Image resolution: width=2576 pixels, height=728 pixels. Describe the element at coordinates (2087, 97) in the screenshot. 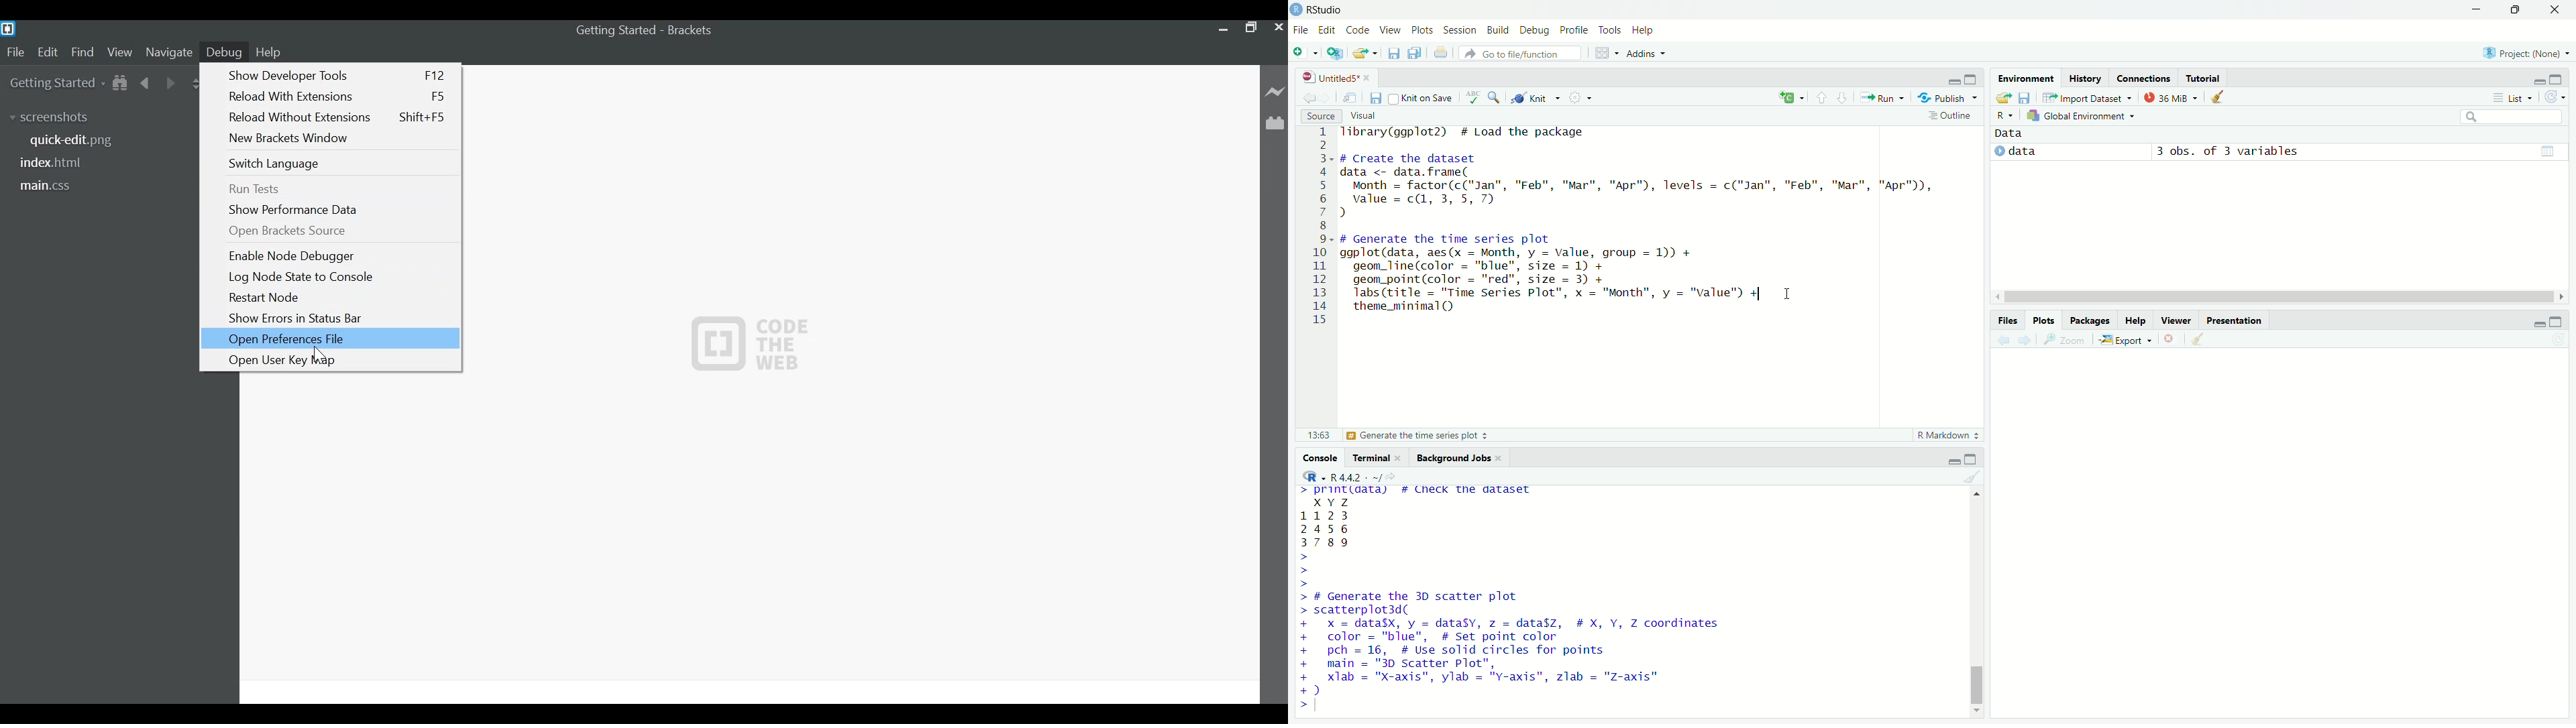

I see `import dataset` at that location.